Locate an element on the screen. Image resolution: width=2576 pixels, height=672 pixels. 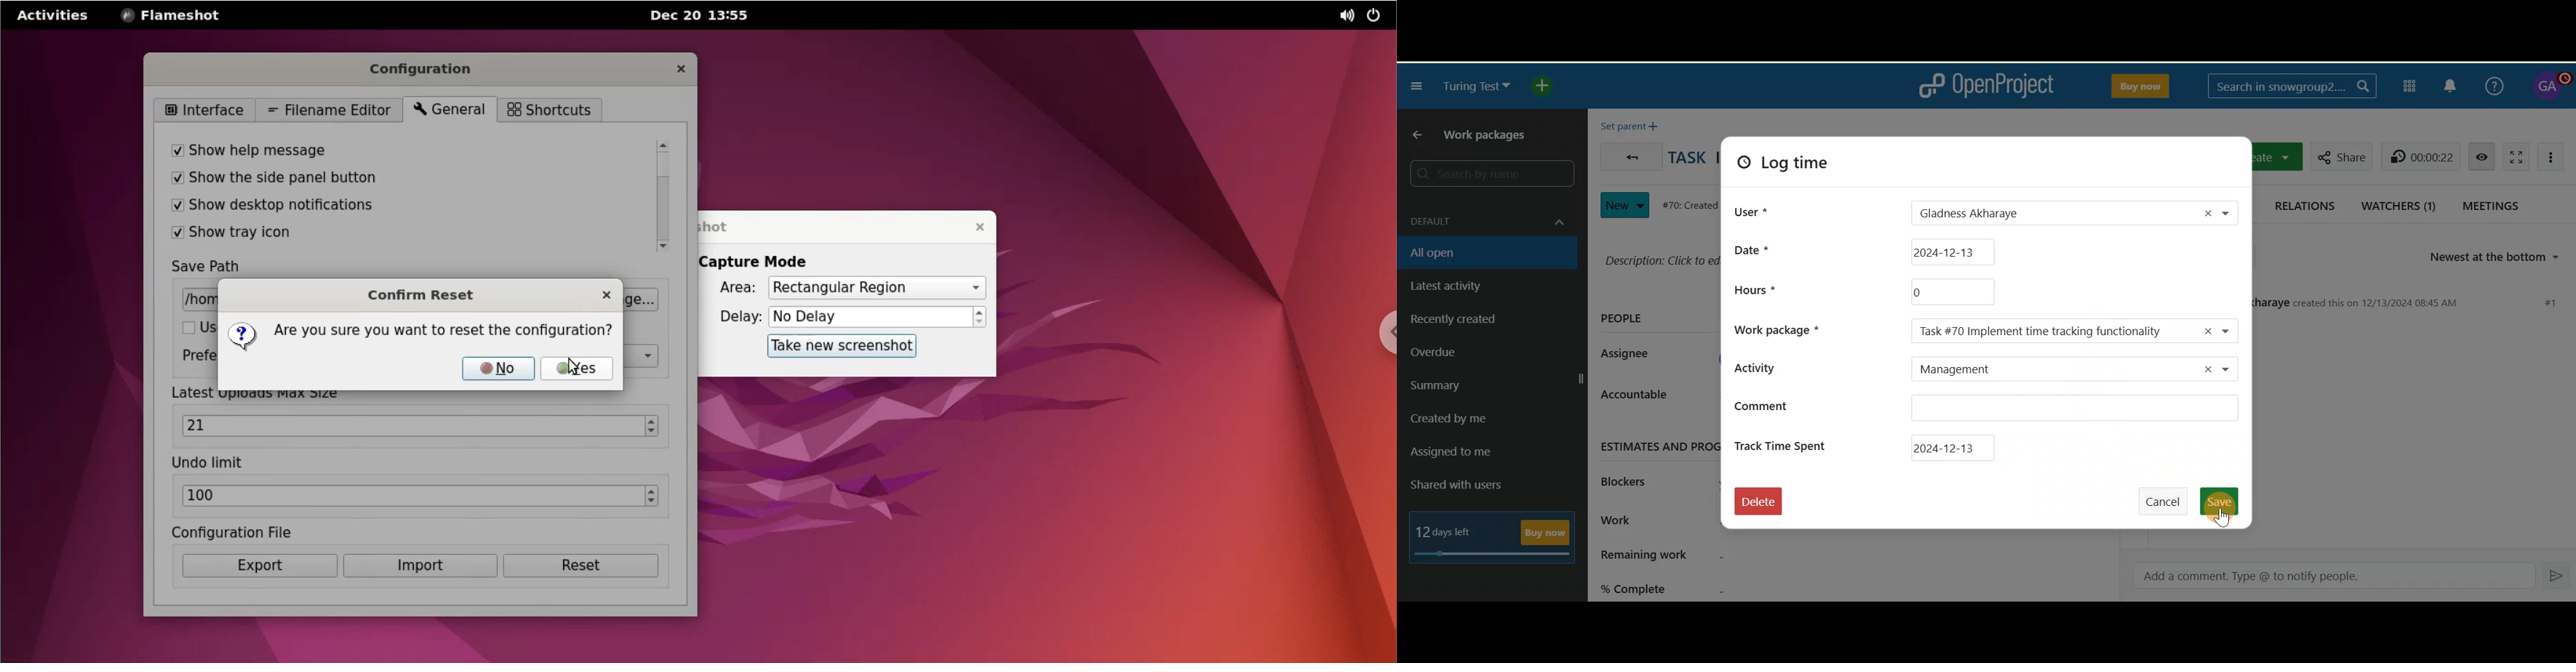
Log time is located at coordinates (1801, 167).